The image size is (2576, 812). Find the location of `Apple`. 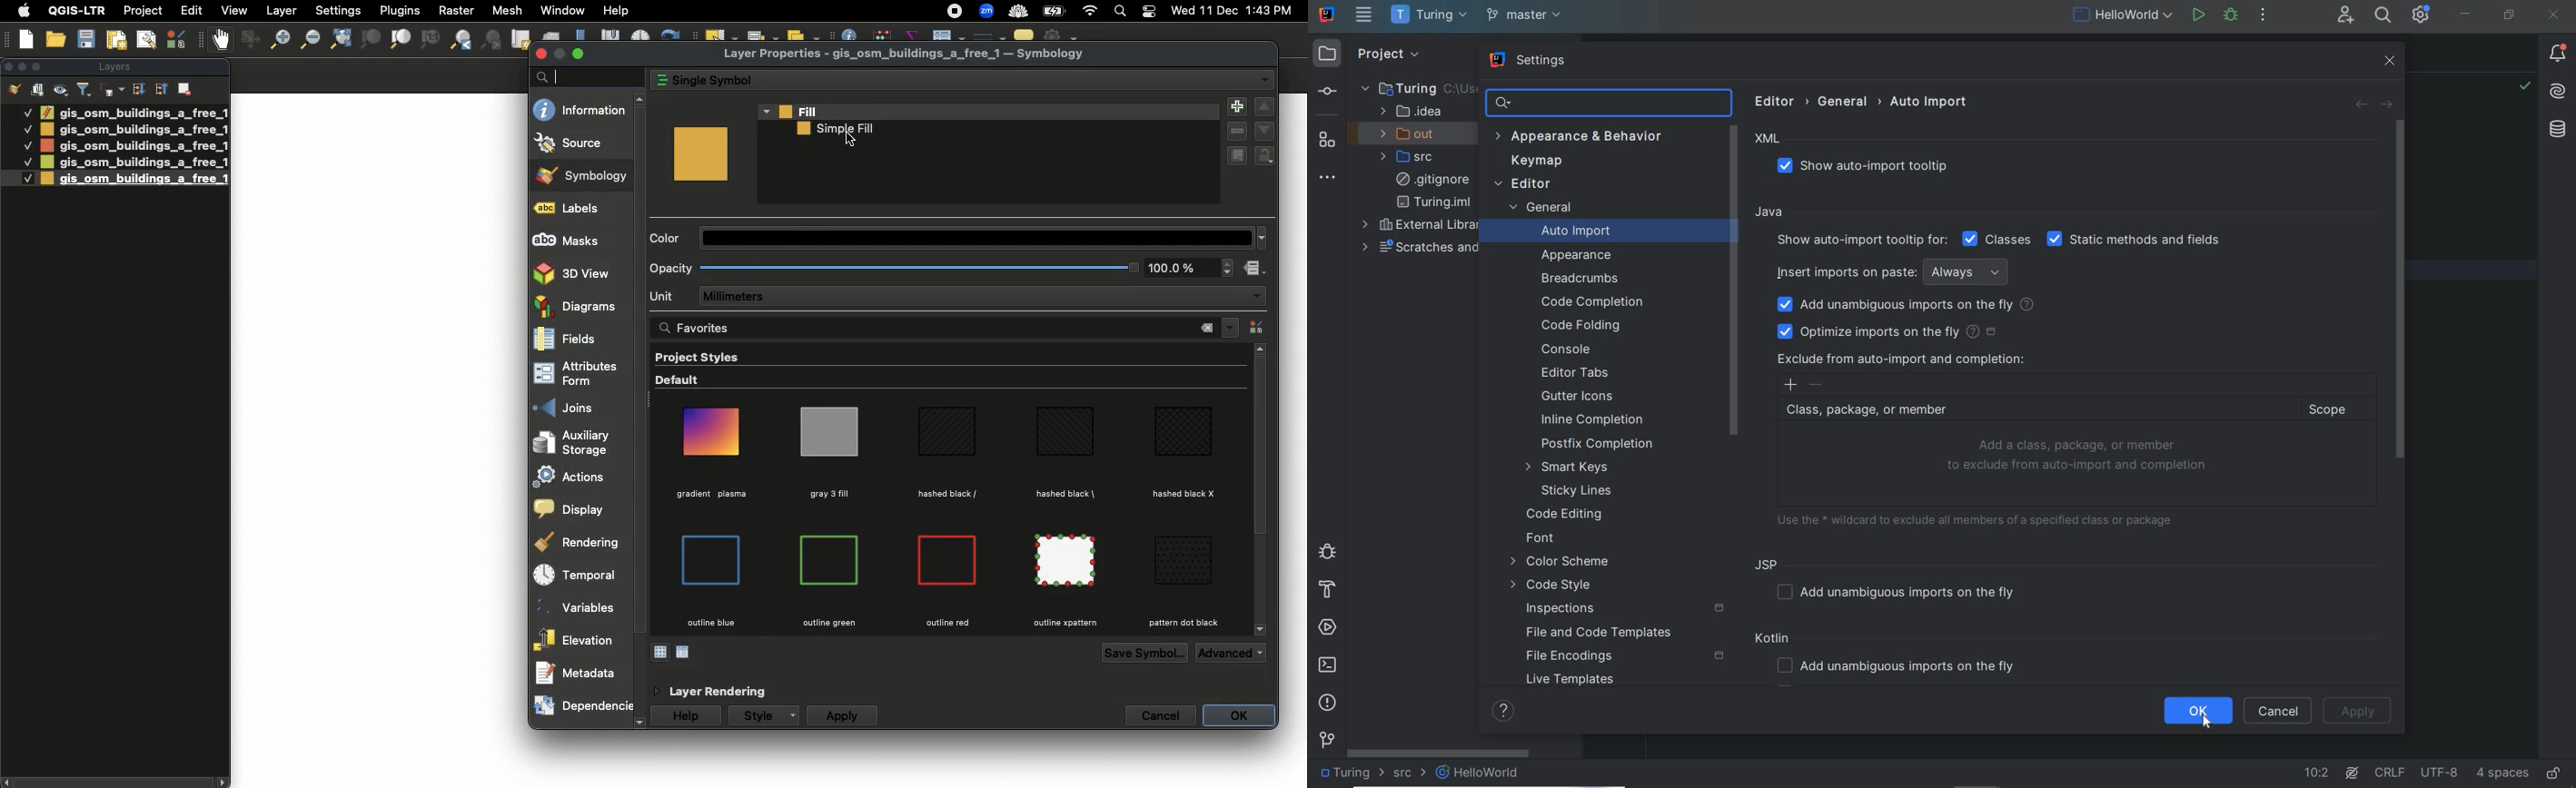

Apple is located at coordinates (21, 11).